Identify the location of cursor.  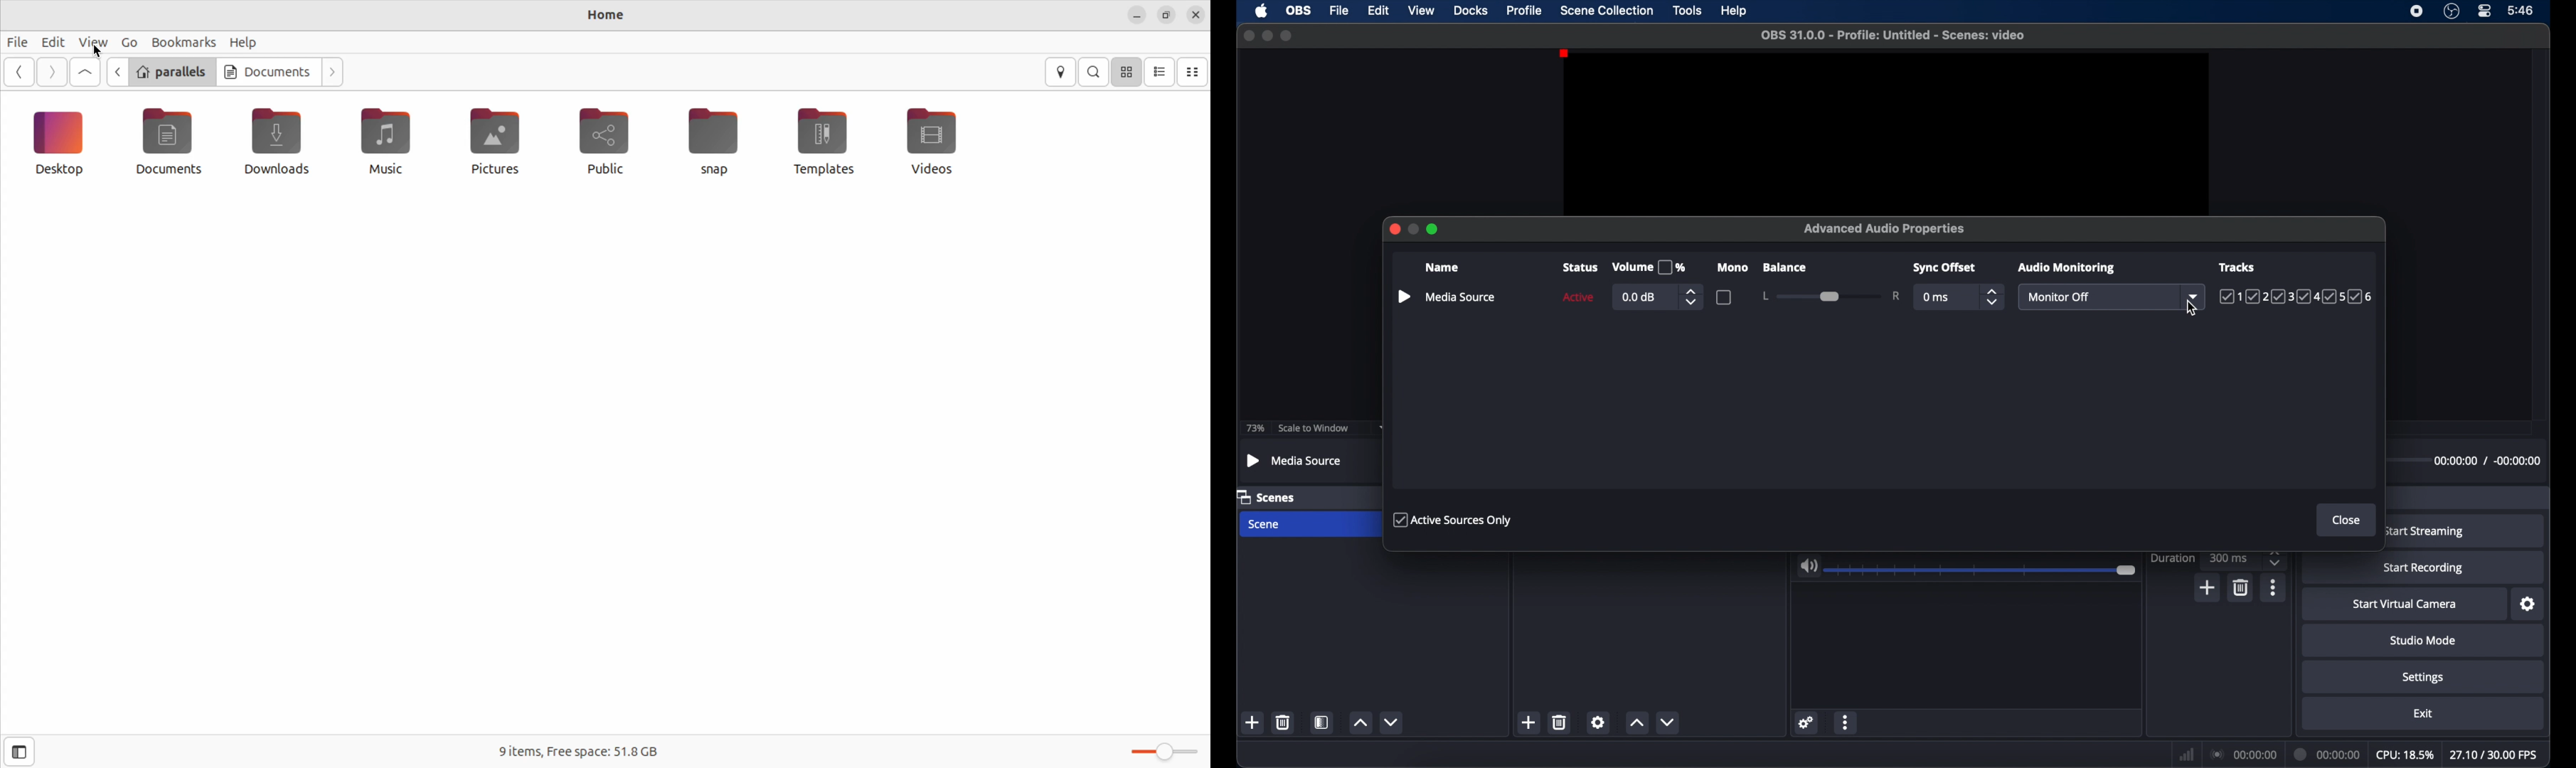
(2191, 309).